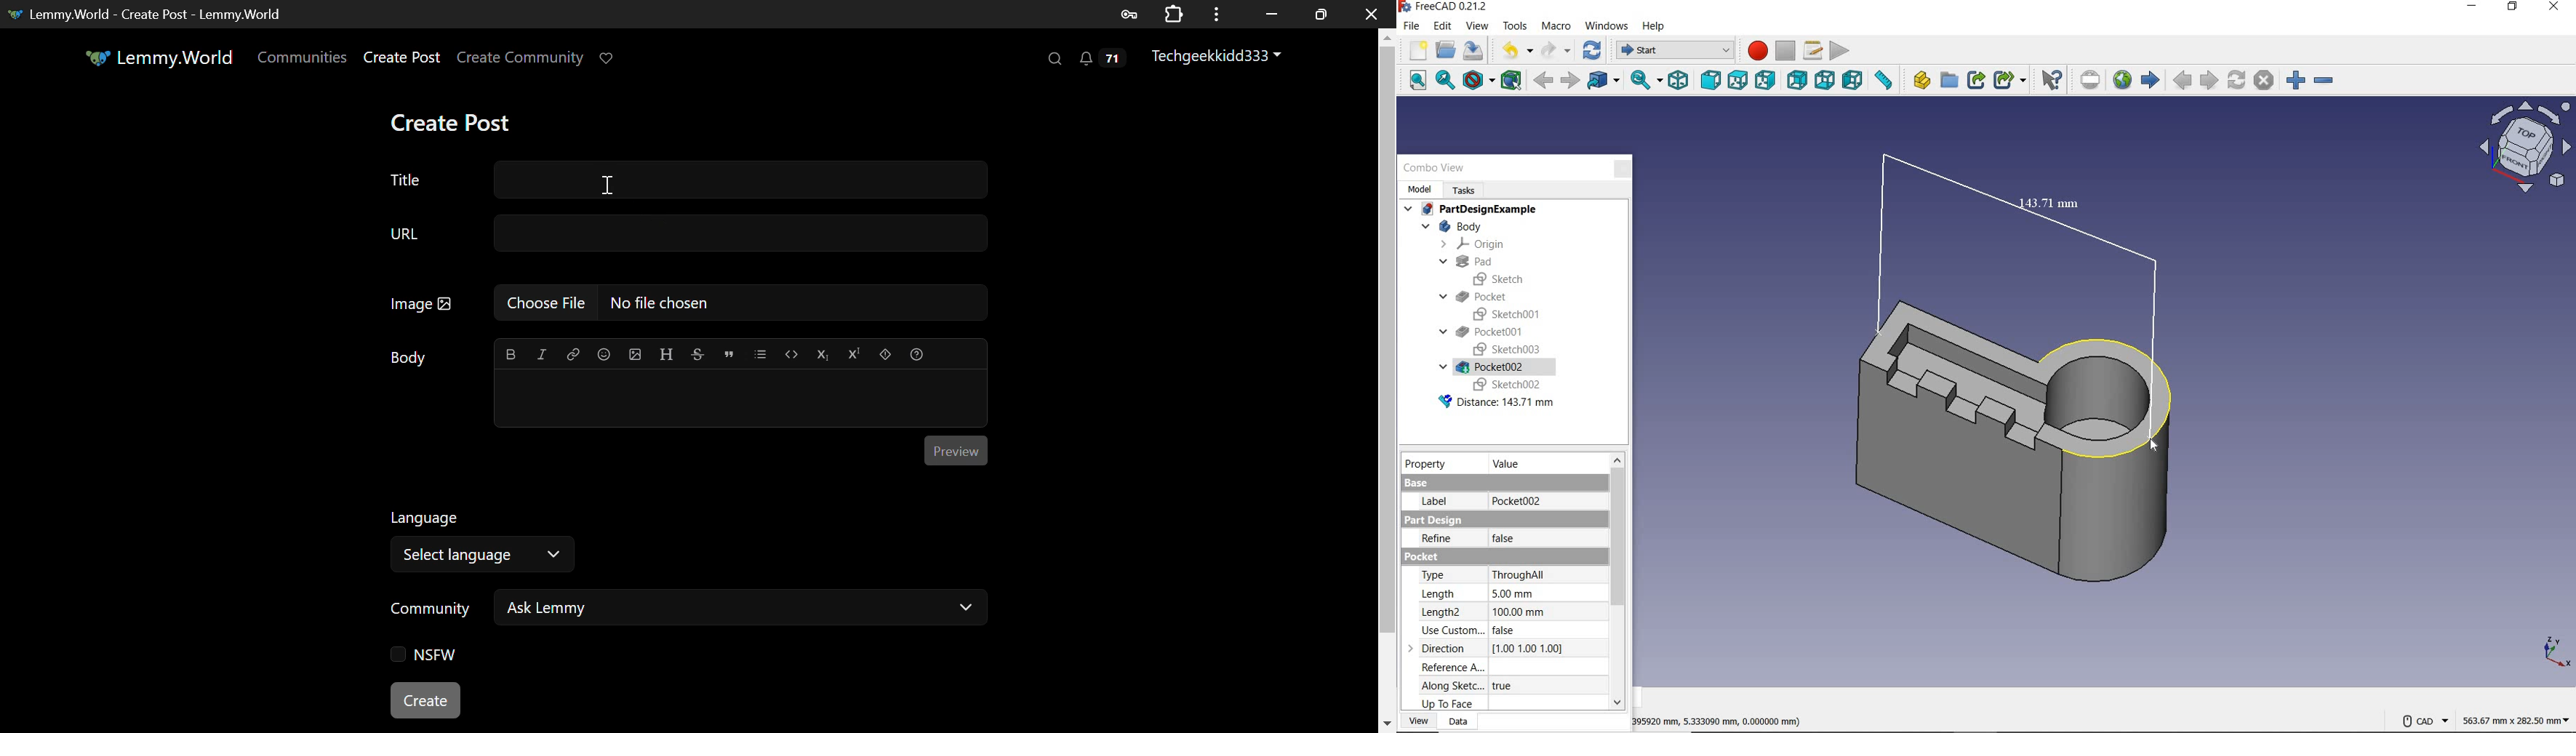 Image resolution: width=2576 pixels, height=756 pixels. Describe the element at coordinates (1948, 81) in the screenshot. I see `create group` at that location.